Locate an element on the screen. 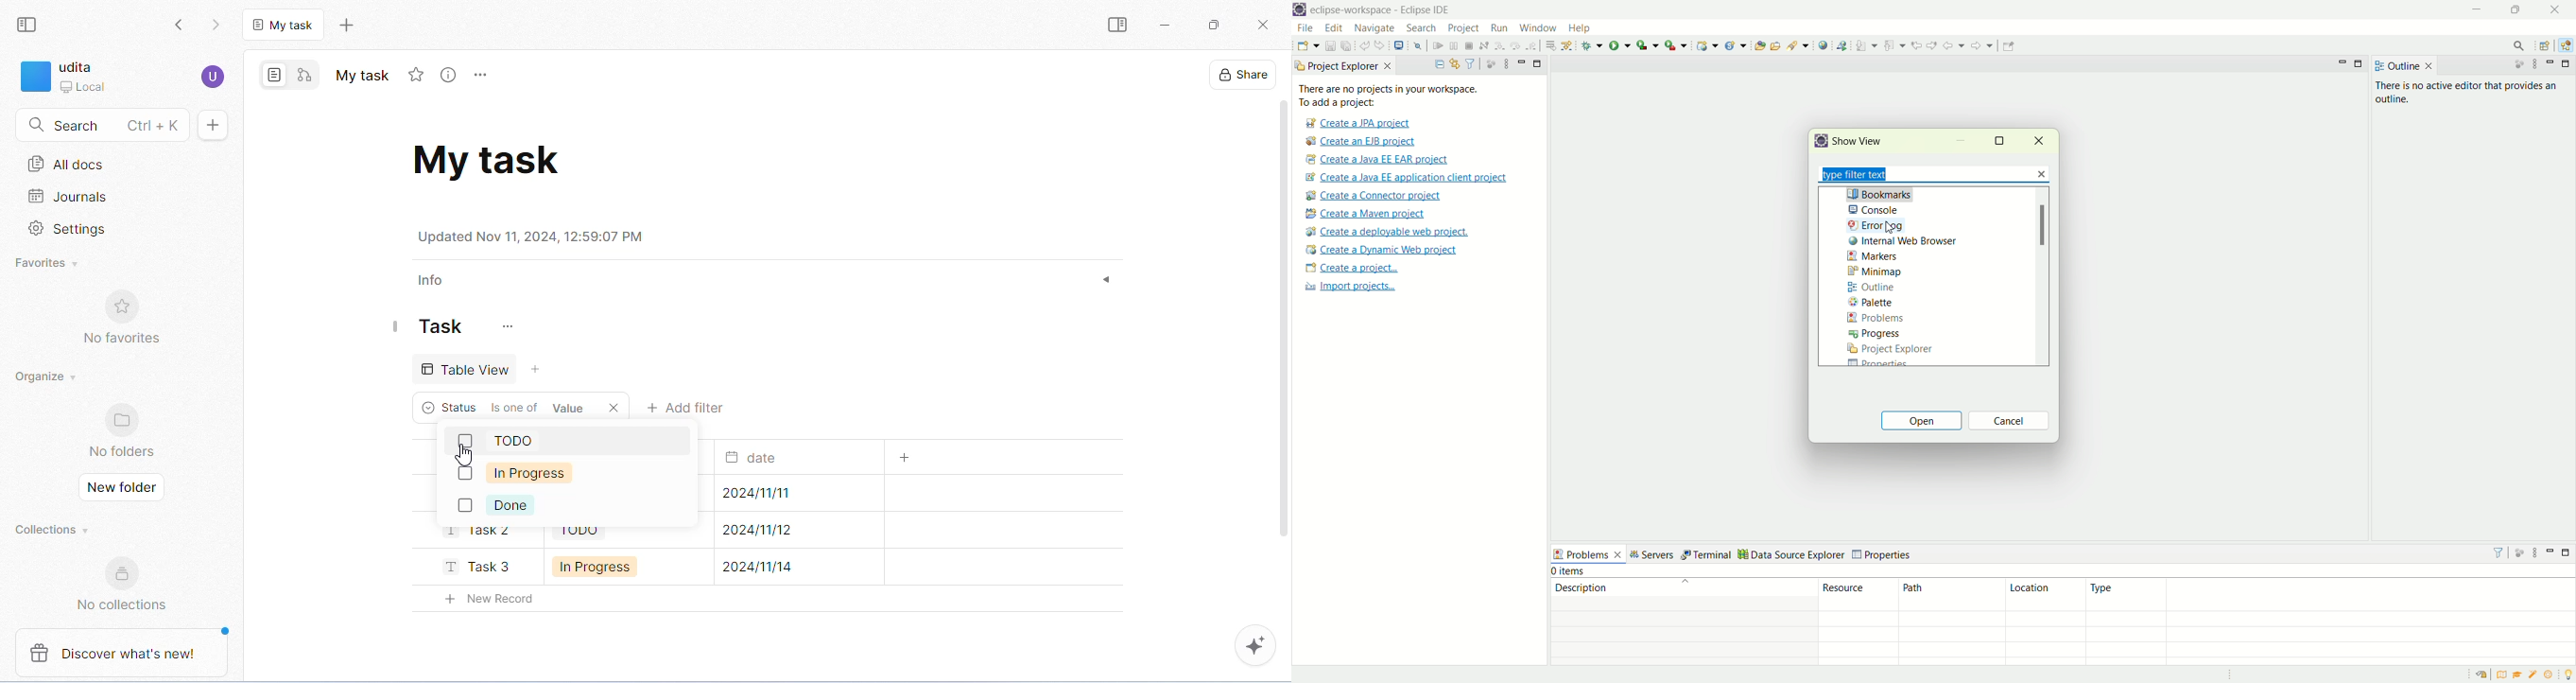  maximize is located at coordinates (1212, 25).